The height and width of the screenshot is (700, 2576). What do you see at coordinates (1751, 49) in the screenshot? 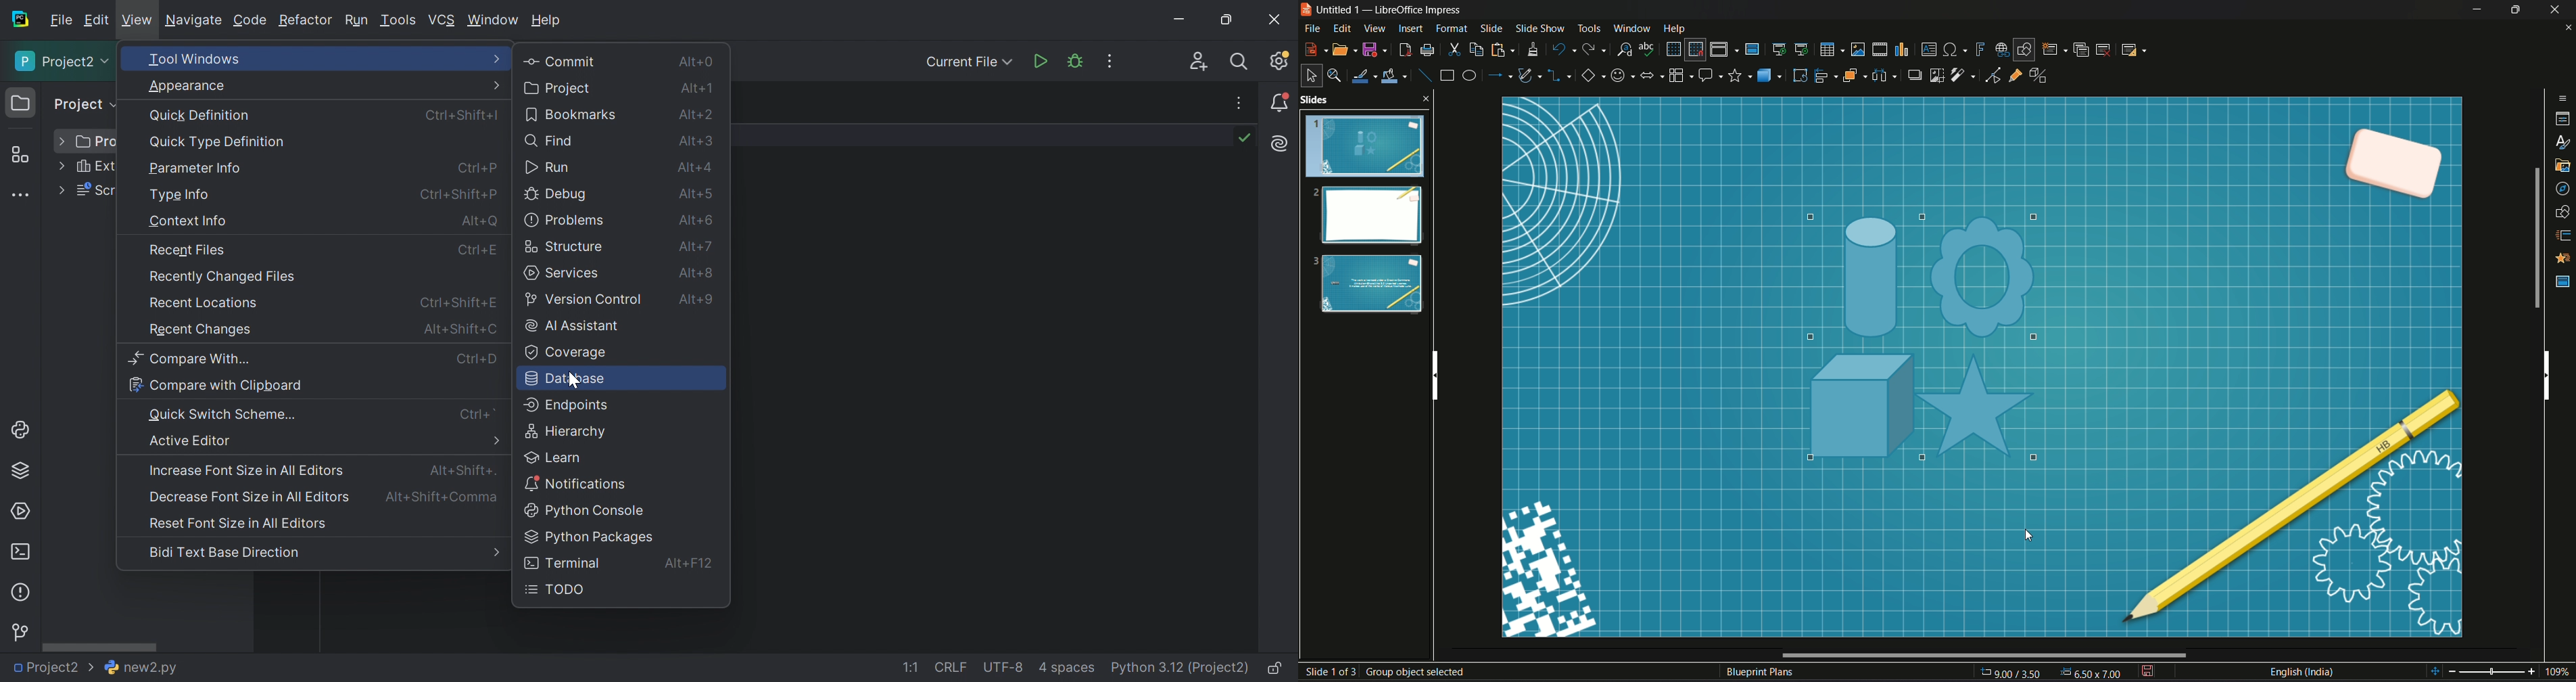
I see `master slide` at bounding box center [1751, 49].